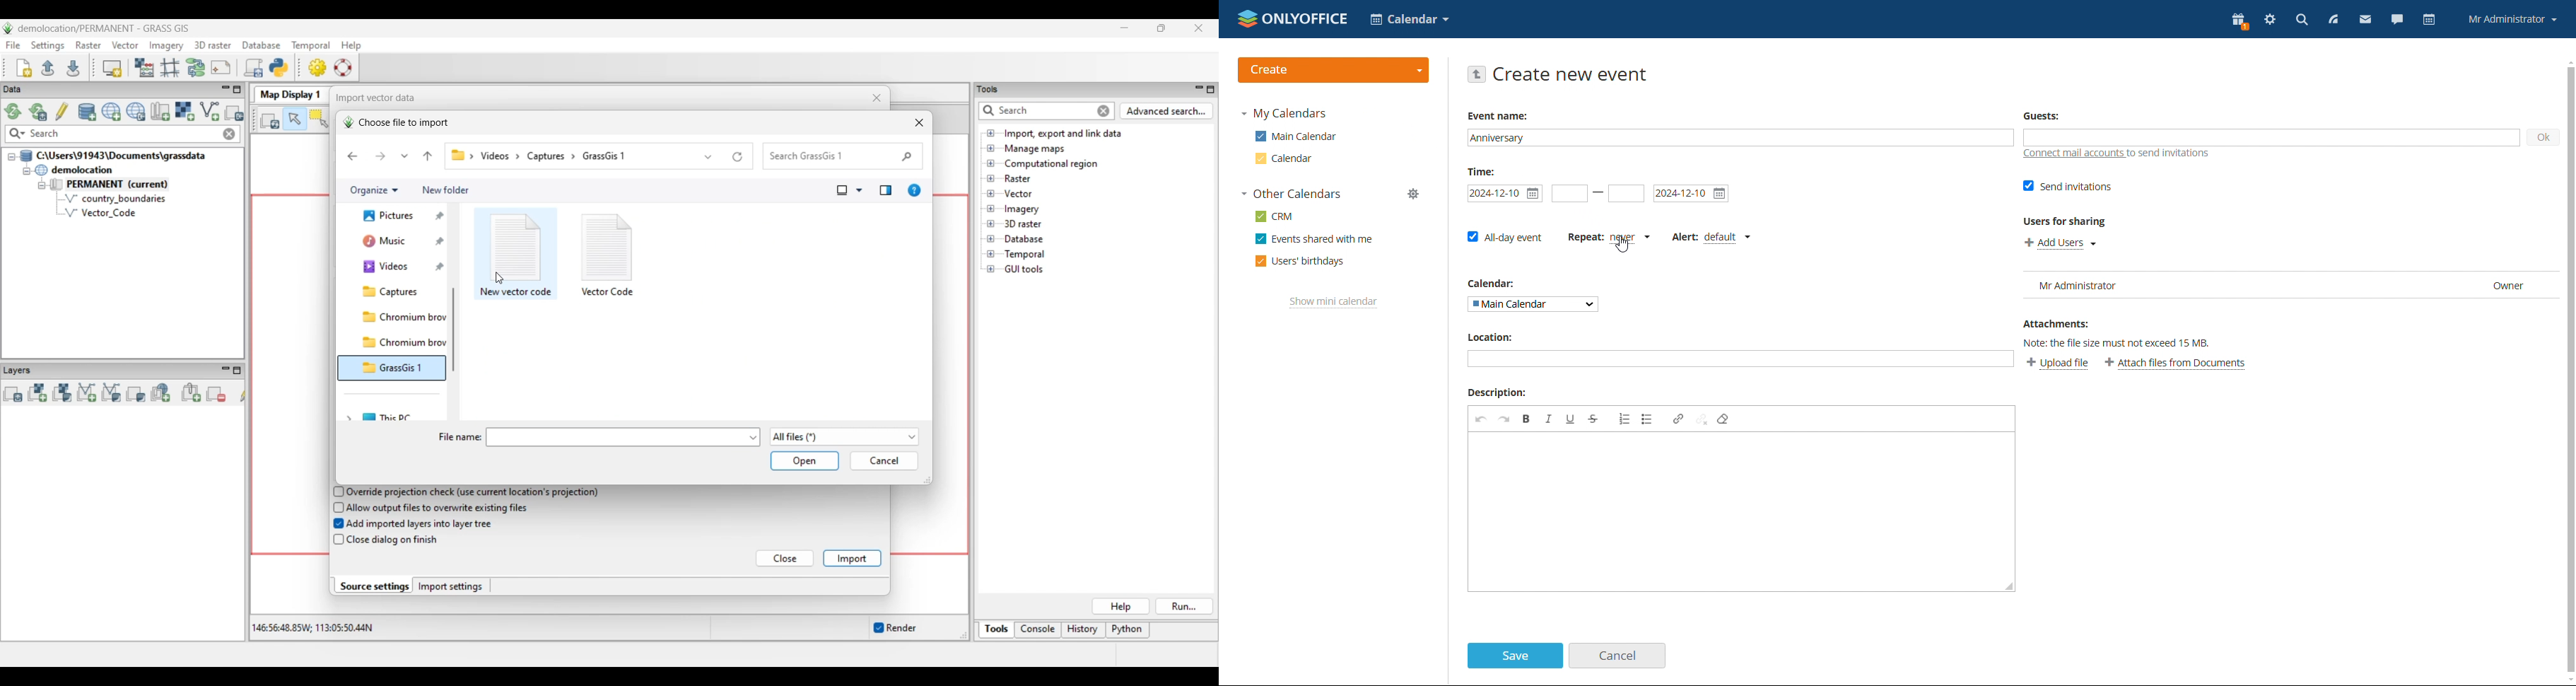  Describe the element at coordinates (1569, 194) in the screenshot. I see `start date` at that location.